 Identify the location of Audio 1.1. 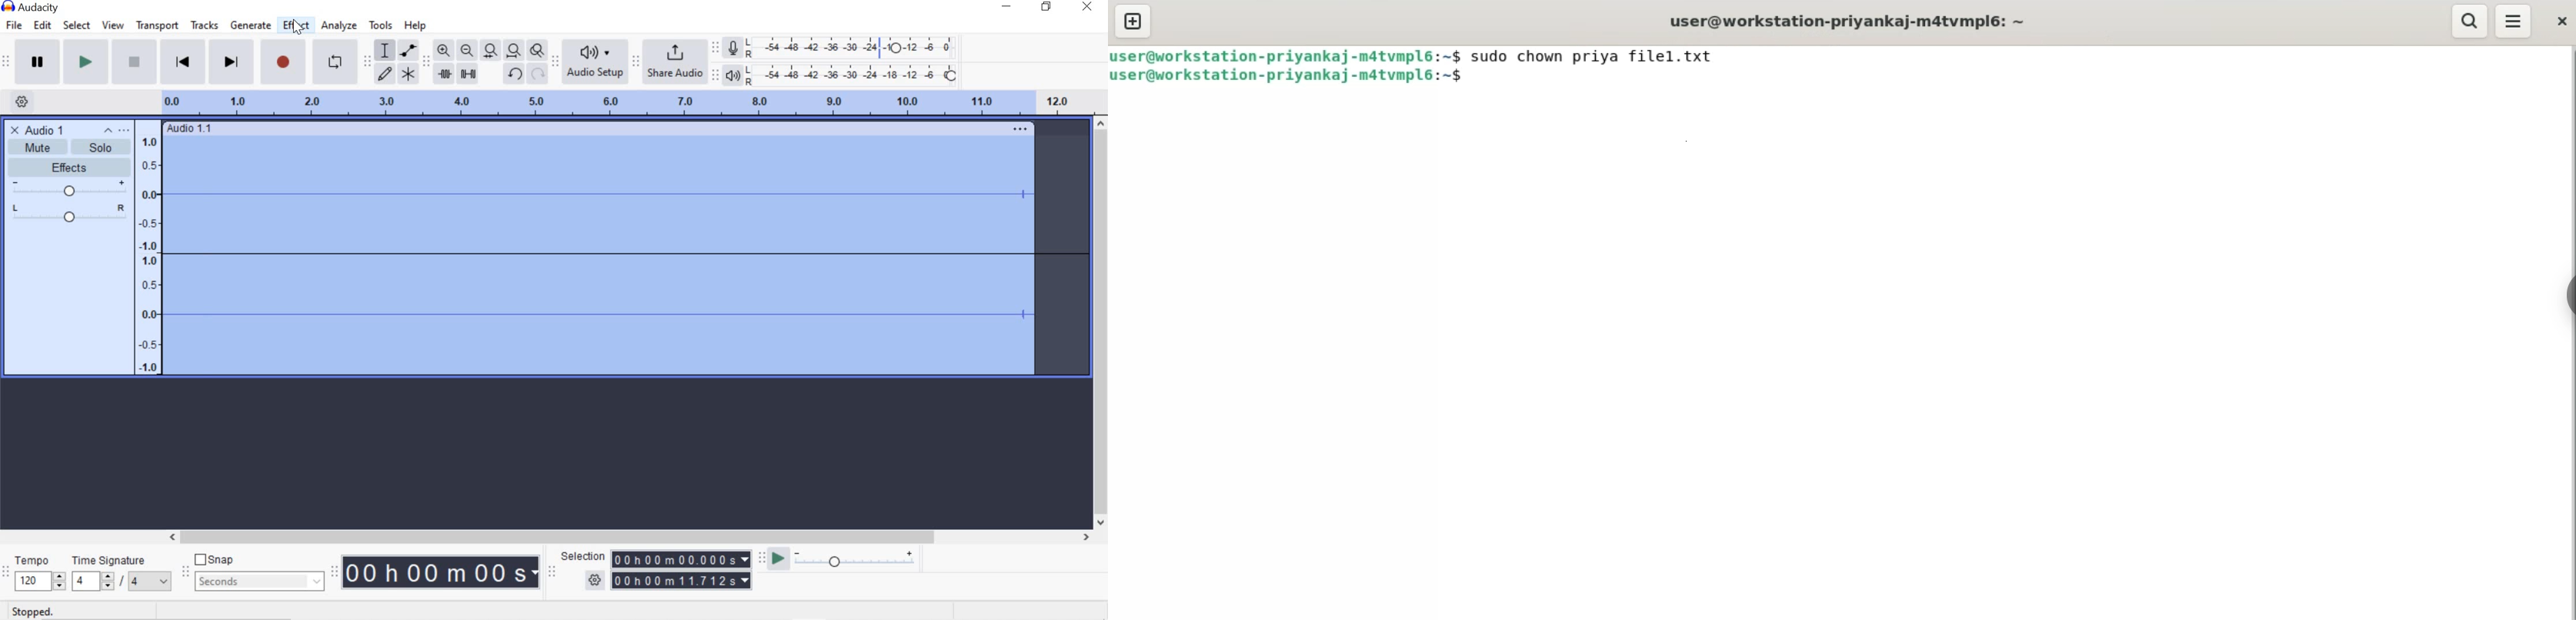
(602, 126).